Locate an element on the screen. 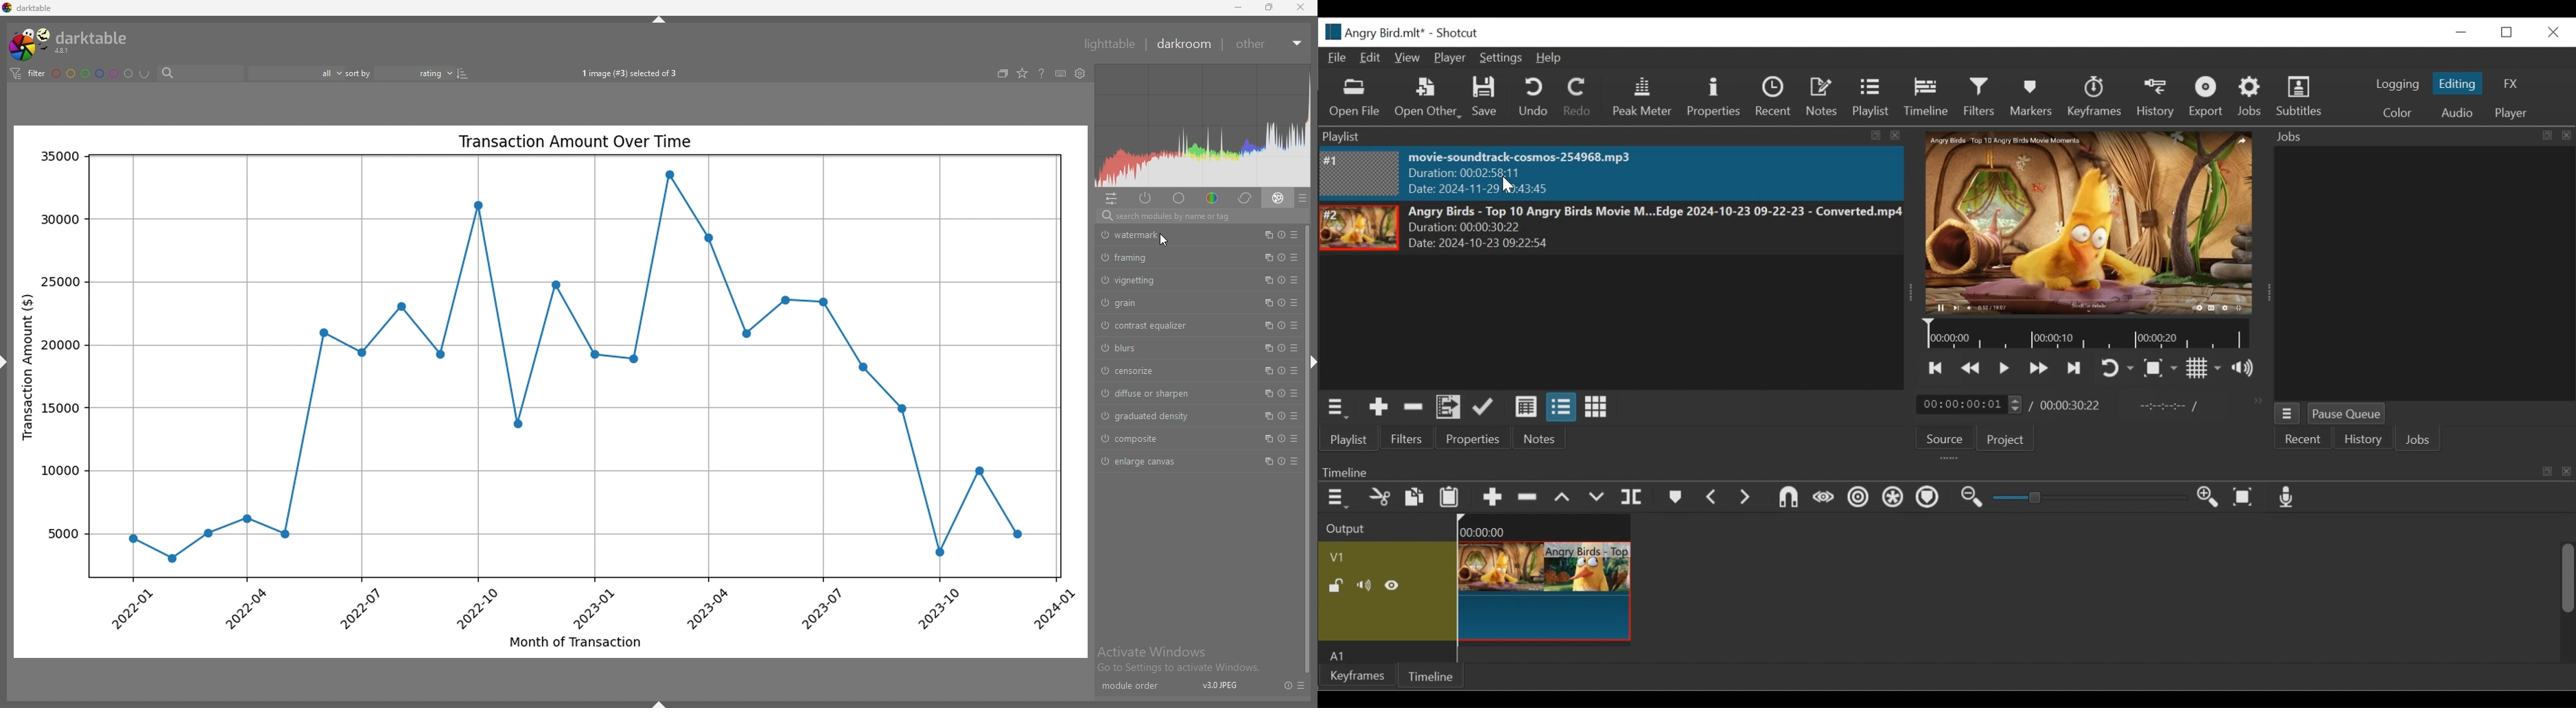 This screenshot has width=2576, height=728. multiple instances action is located at coordinates (1267, 460).